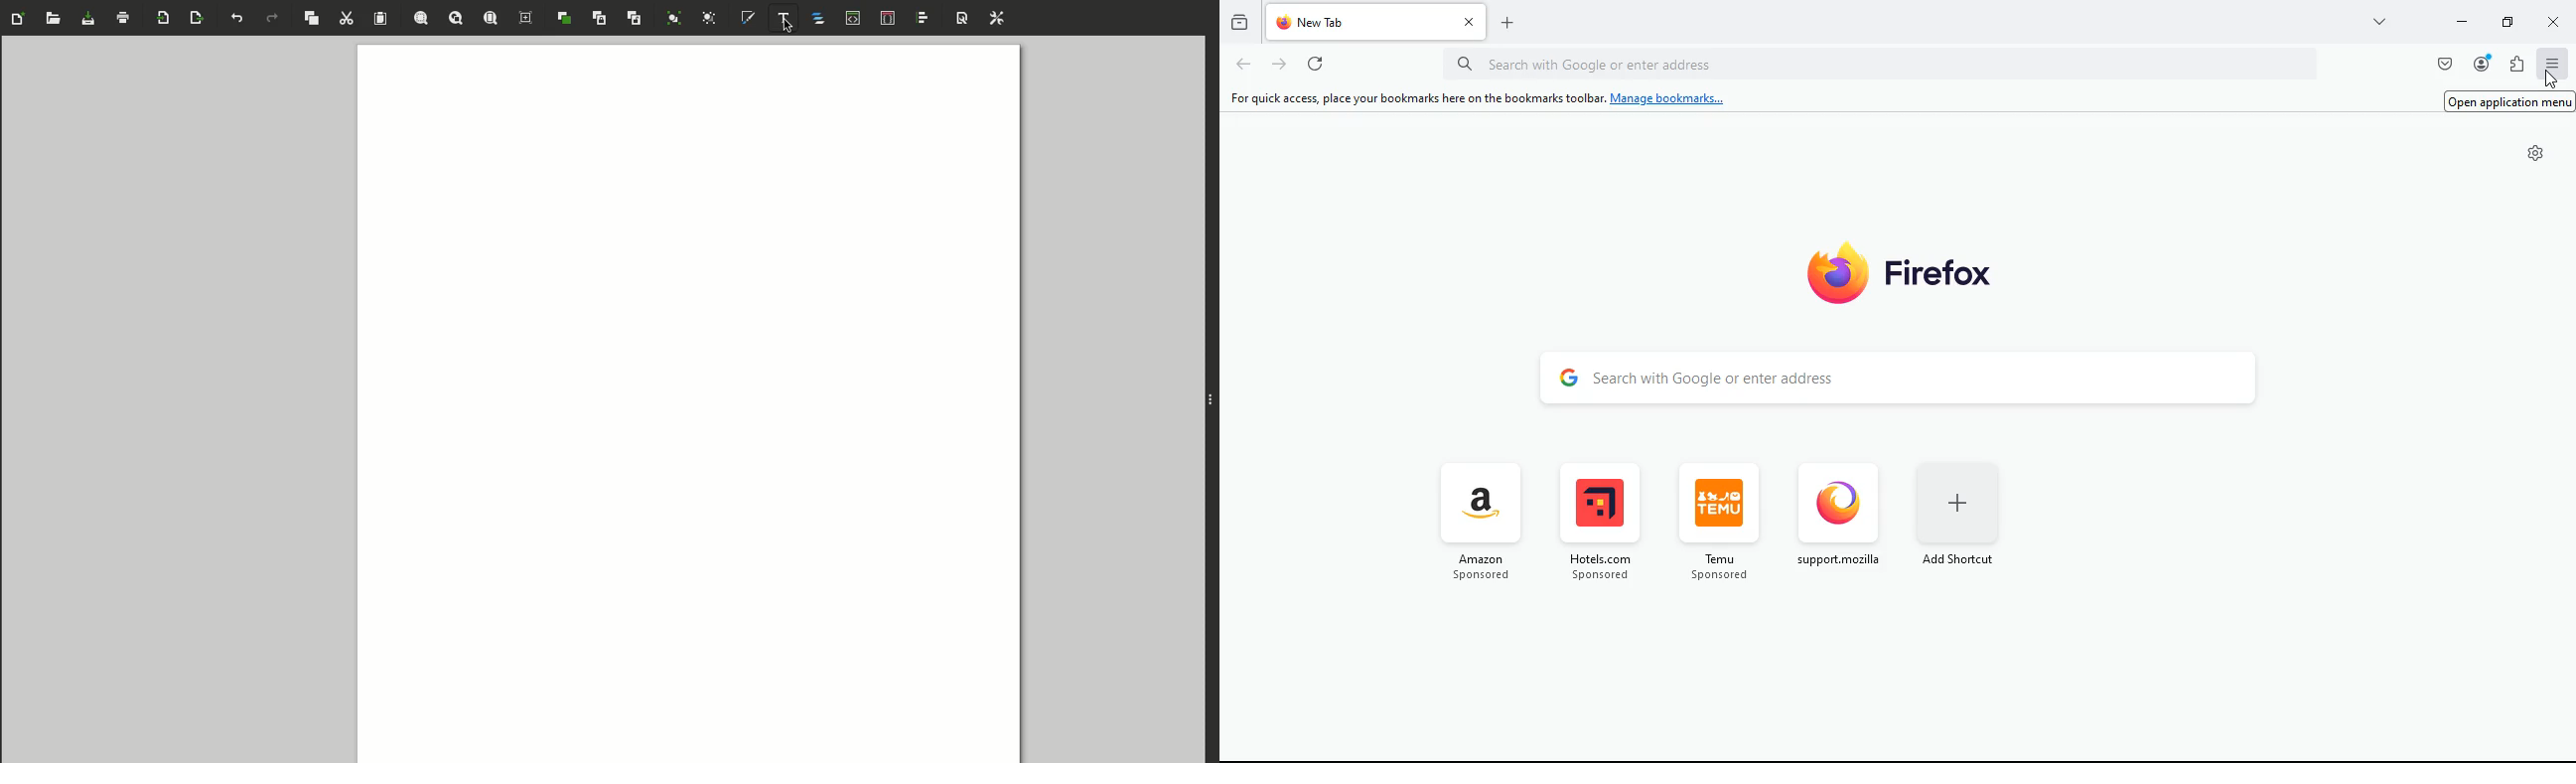 This screenshot has width=2576, height=784. I want to click on Create new document, so click(21, 19).